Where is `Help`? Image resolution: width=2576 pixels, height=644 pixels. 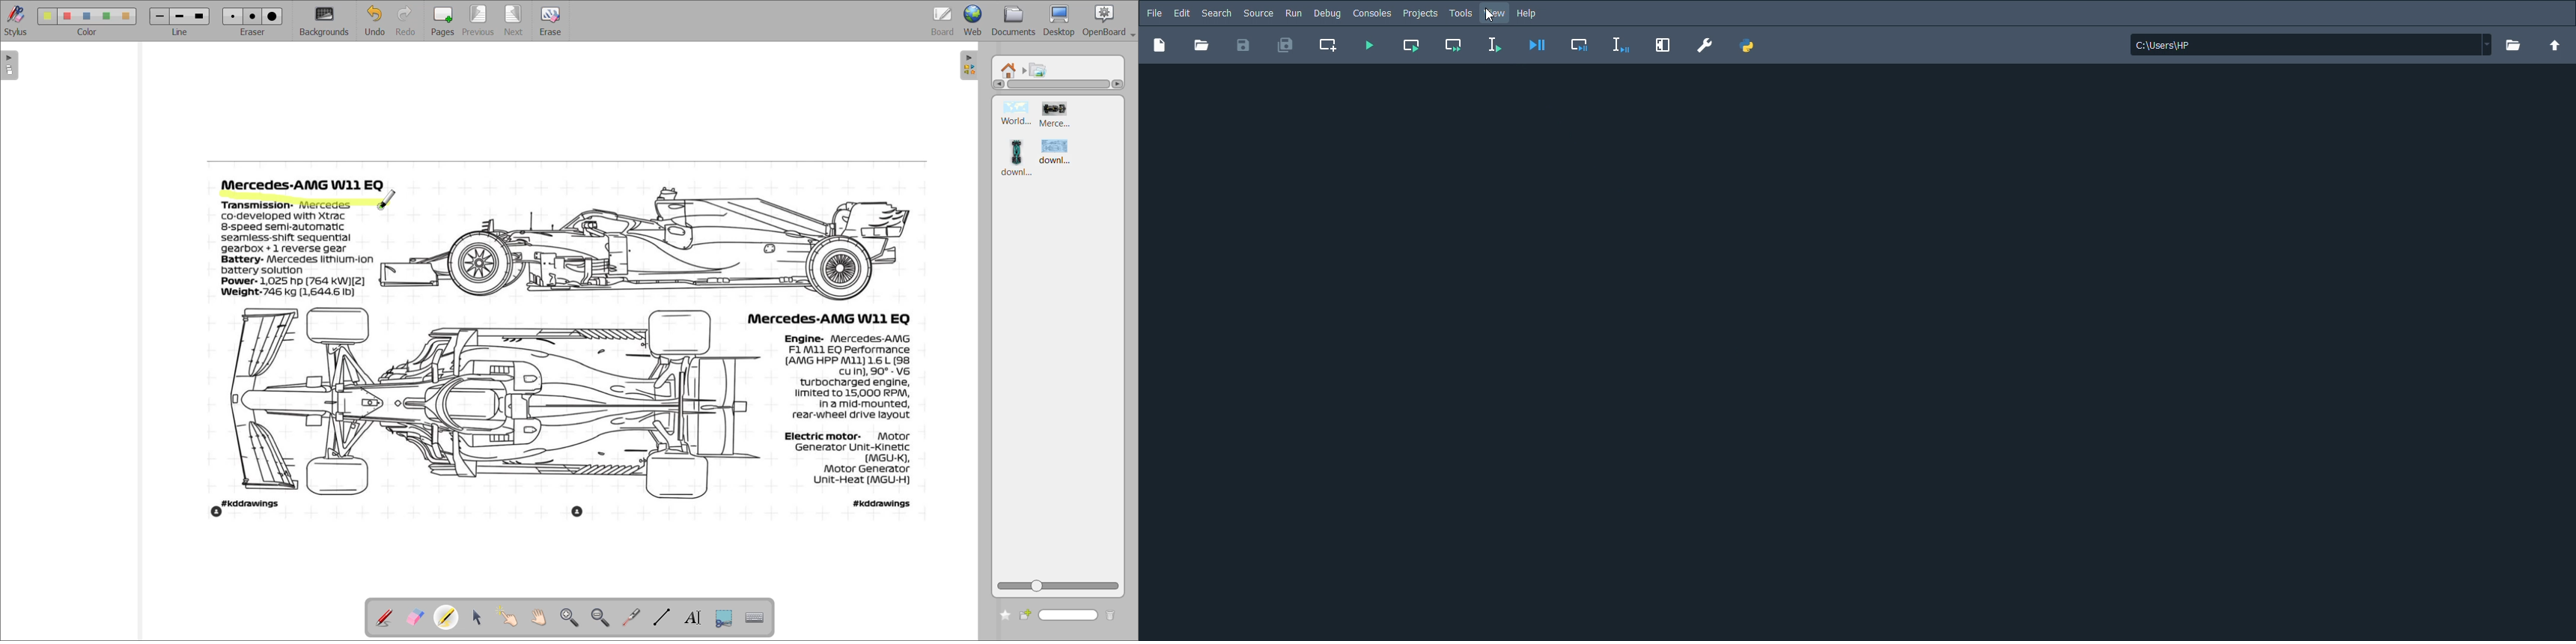 Help is located at coordinates (1531, 14).